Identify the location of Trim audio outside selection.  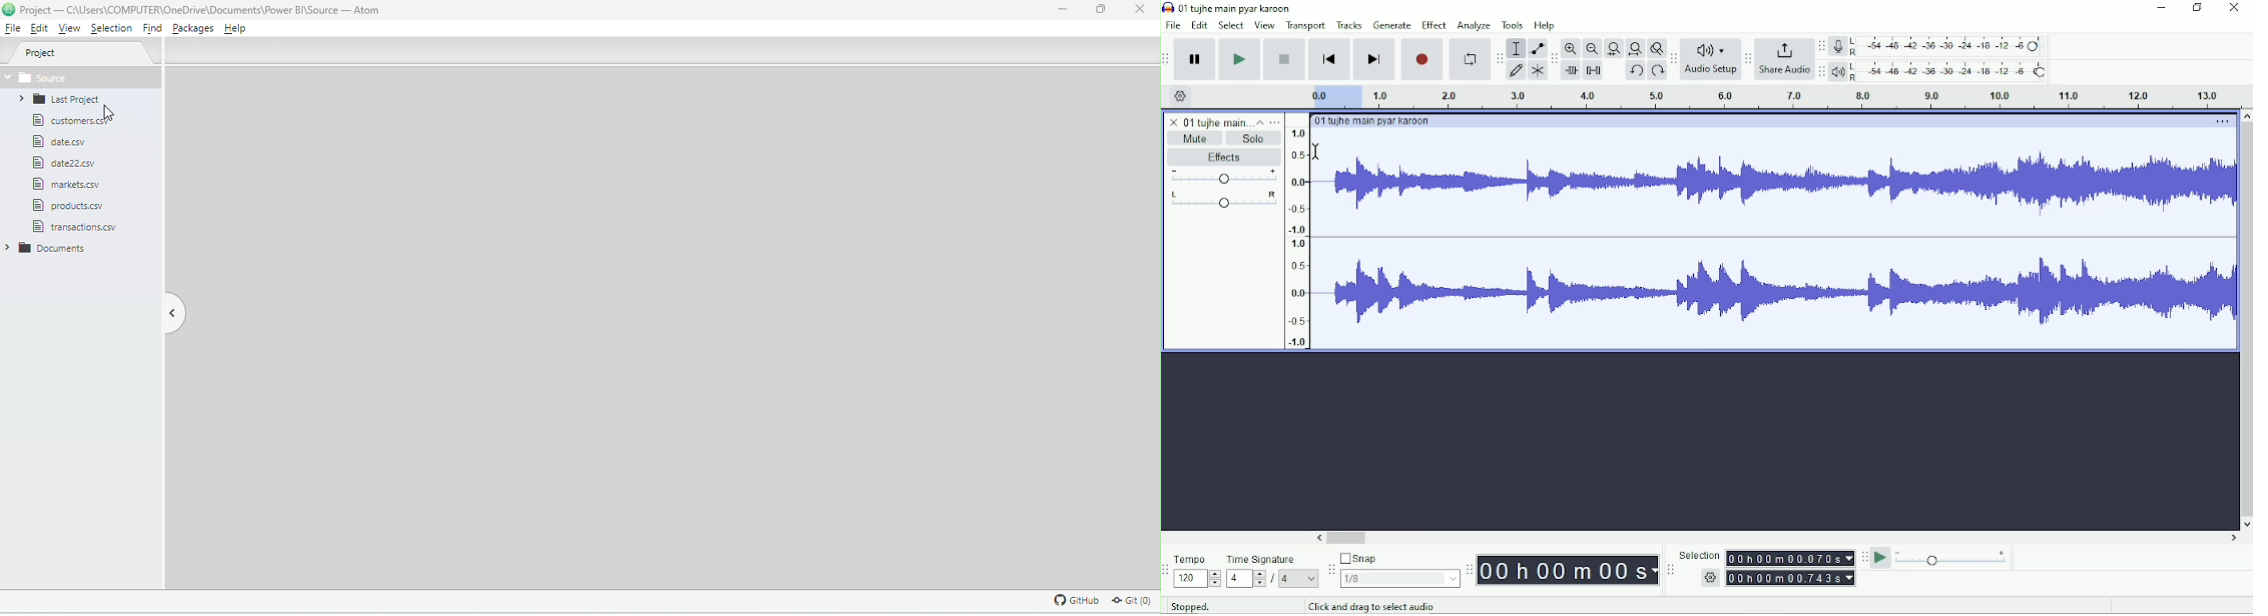
(1570, 71).